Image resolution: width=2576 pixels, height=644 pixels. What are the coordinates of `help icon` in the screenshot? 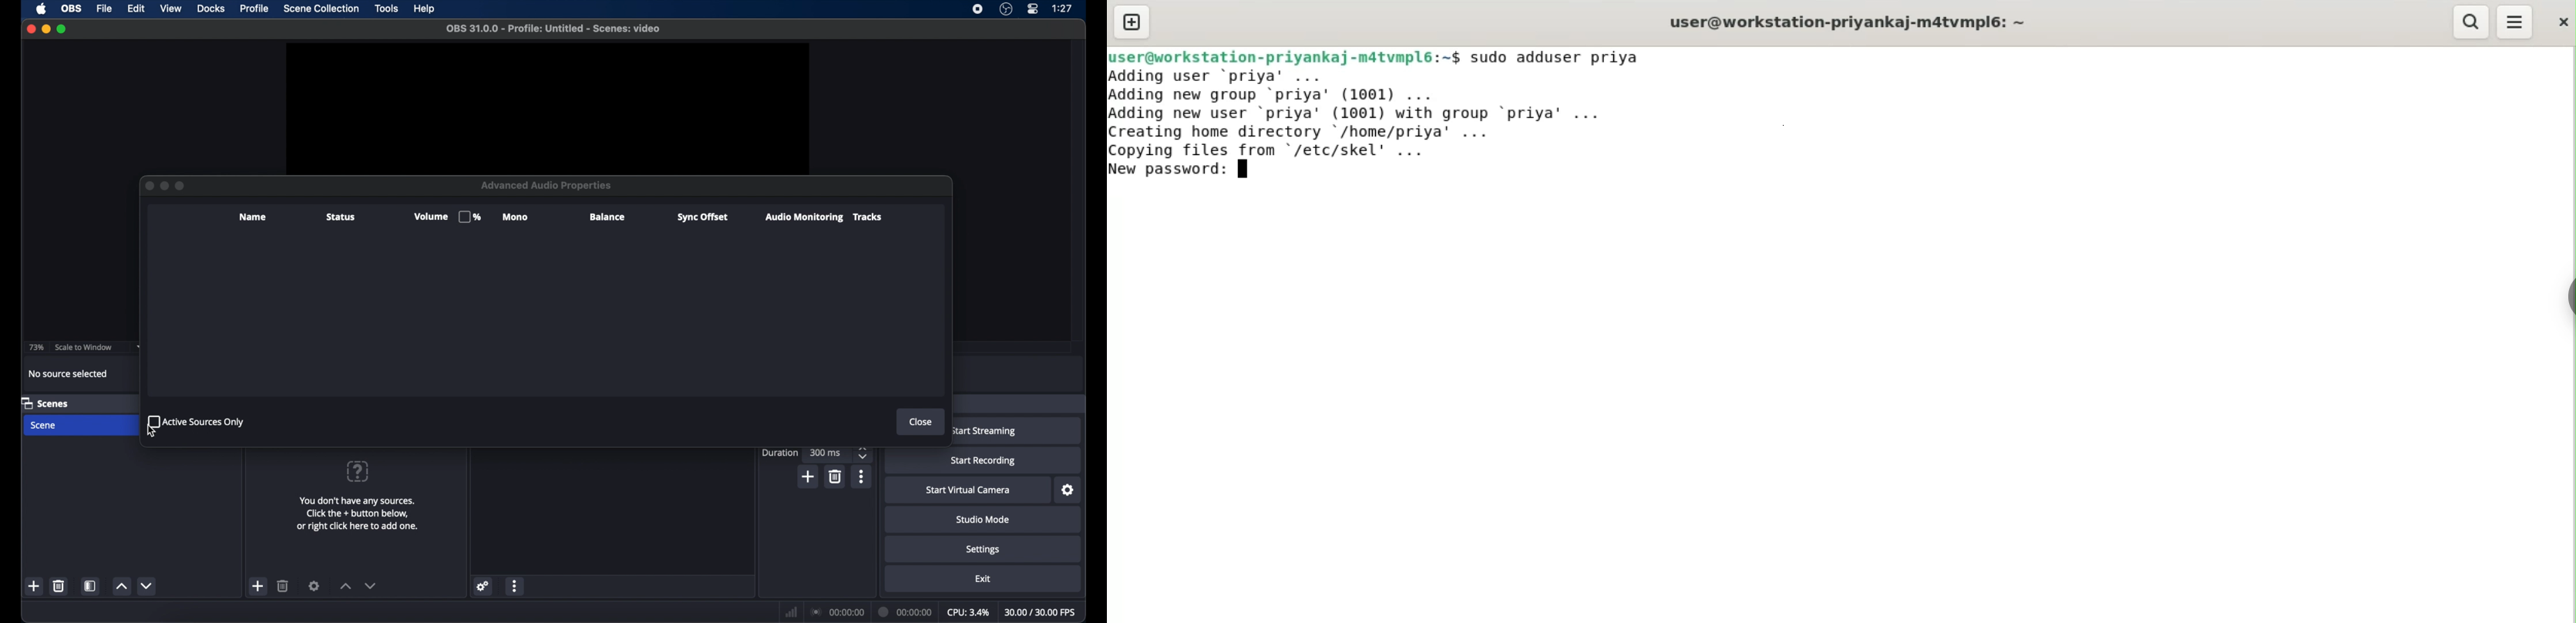 It's located at (357, 471).